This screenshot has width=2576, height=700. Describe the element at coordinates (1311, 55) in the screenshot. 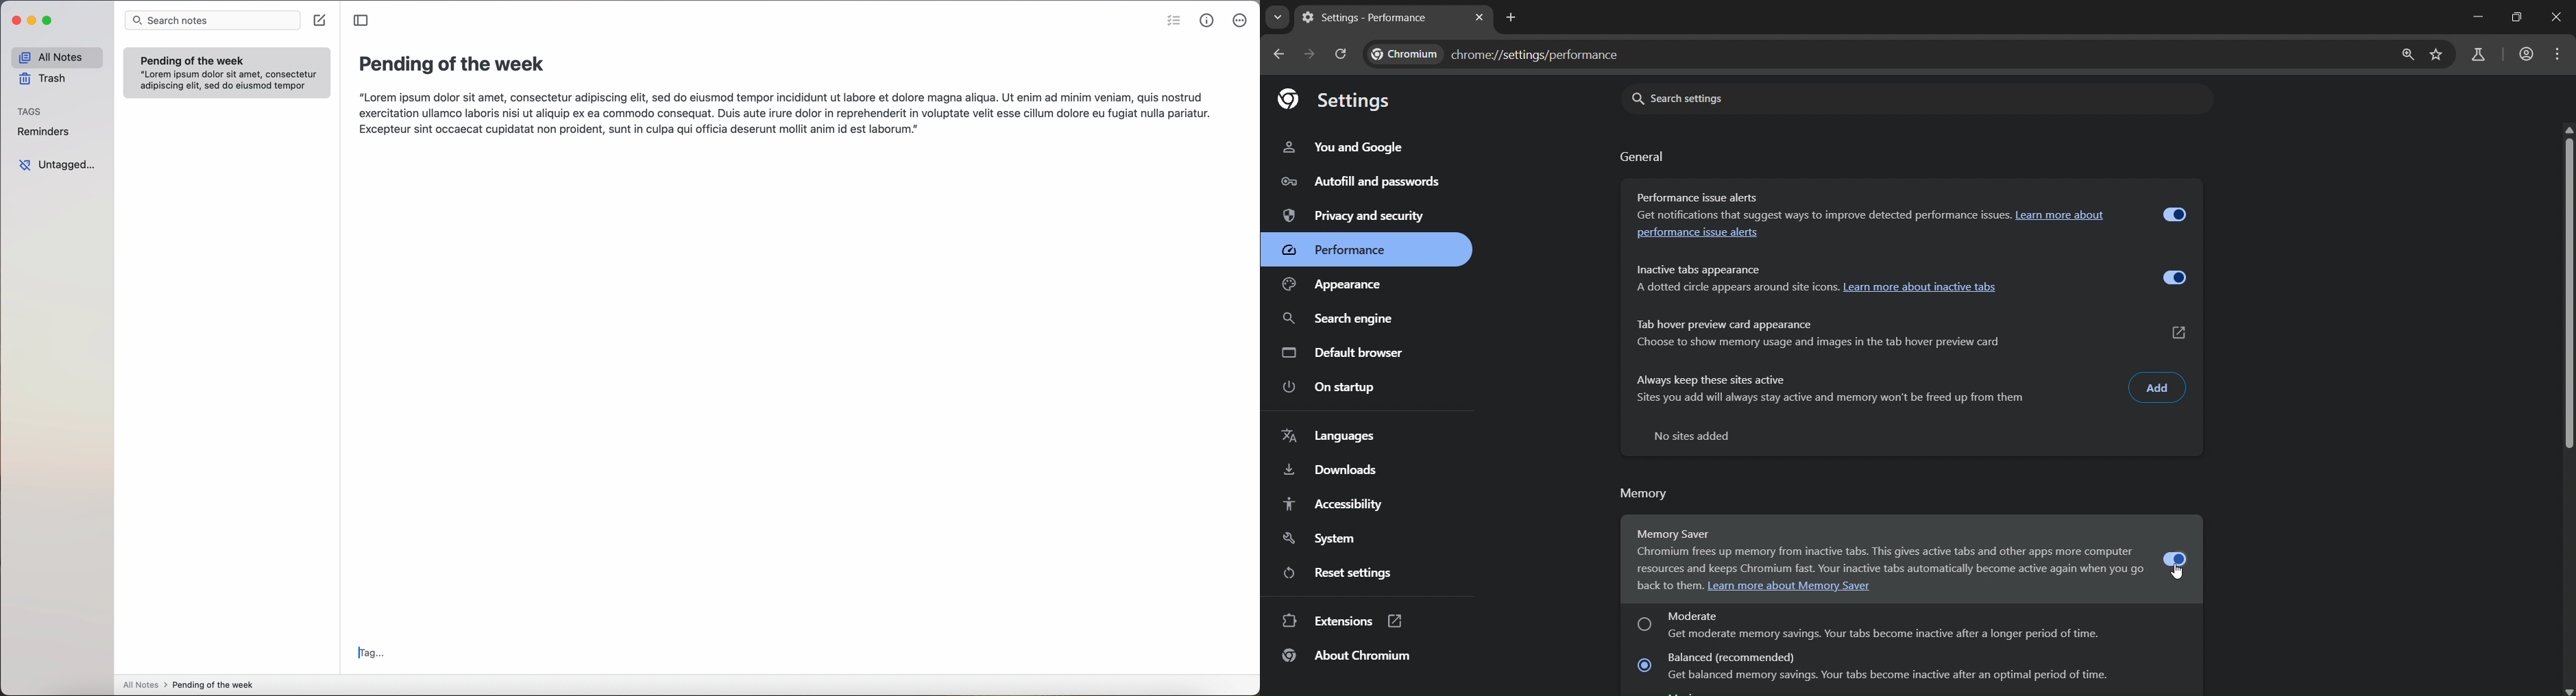

I see `go forward one page` at that location.